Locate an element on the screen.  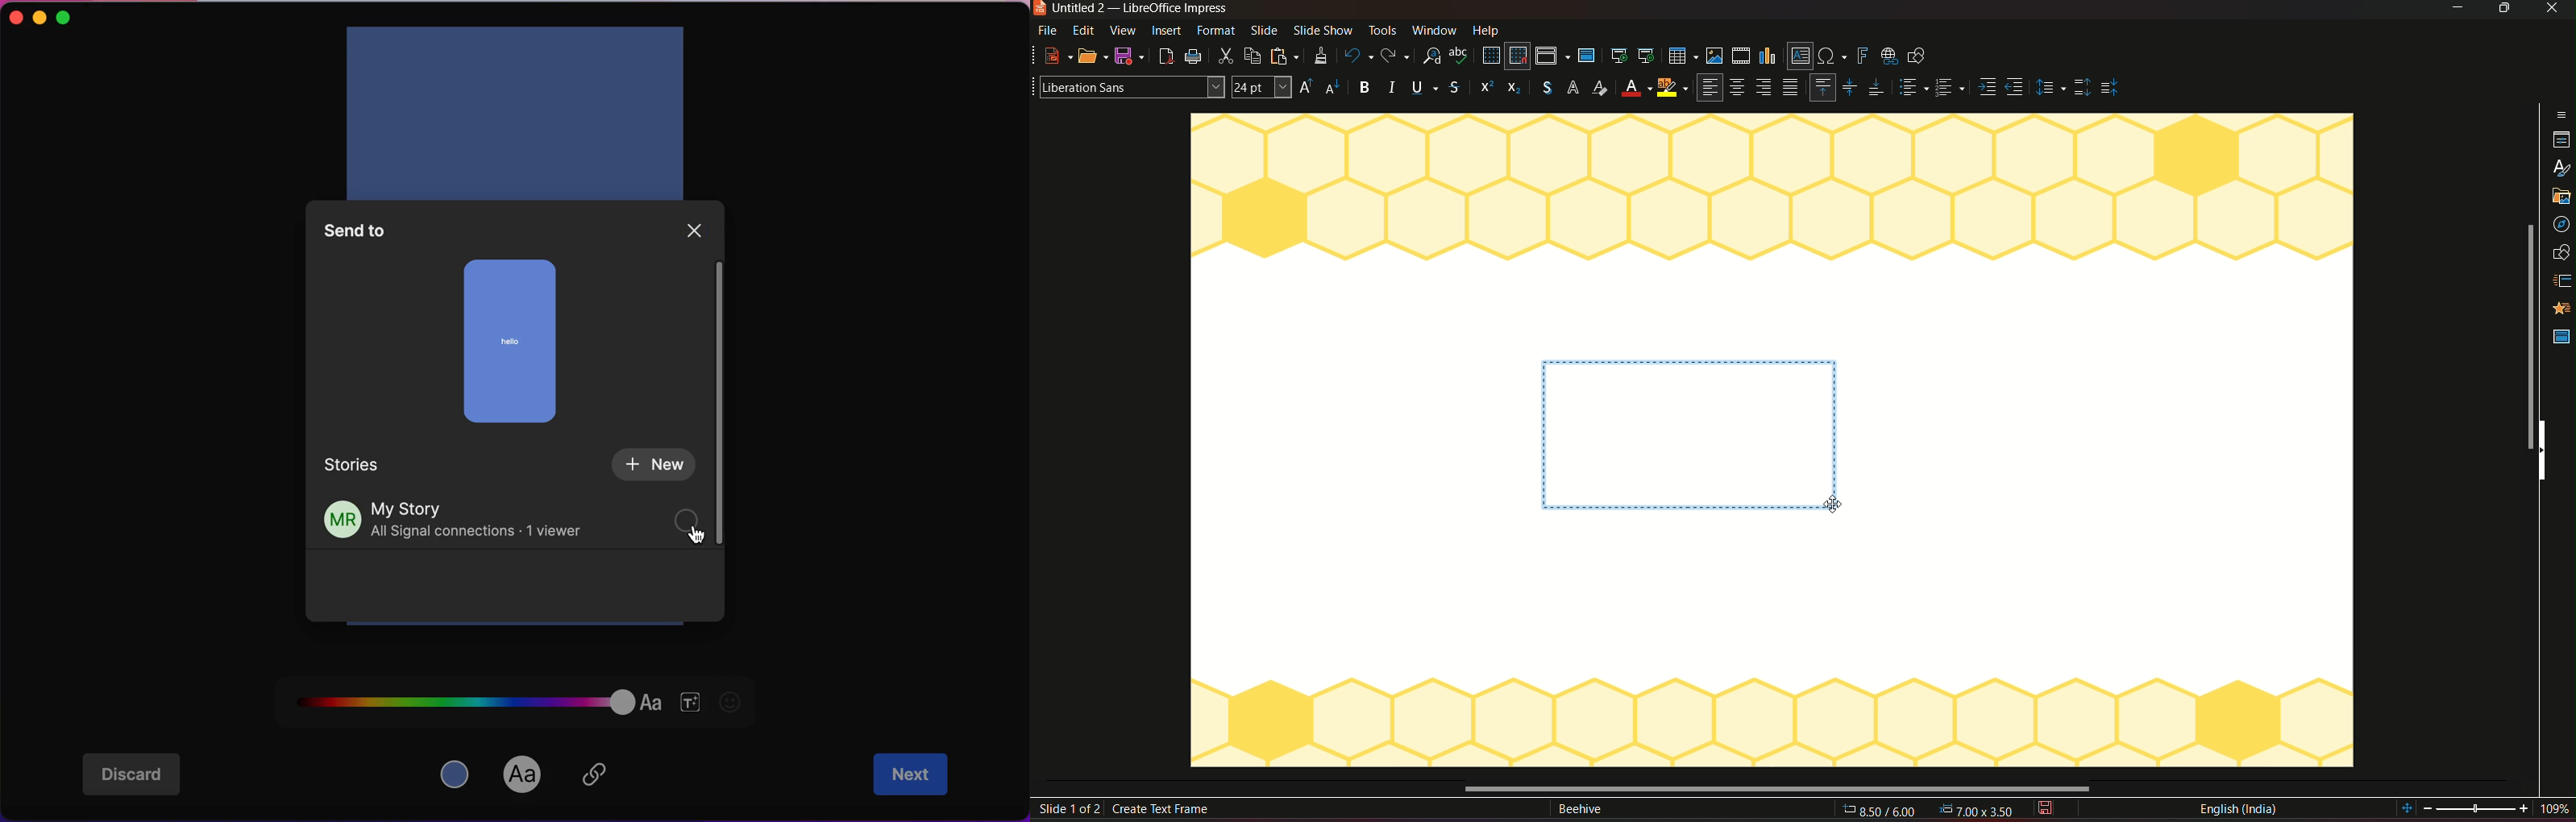
color is located at coordinates (458, 773).